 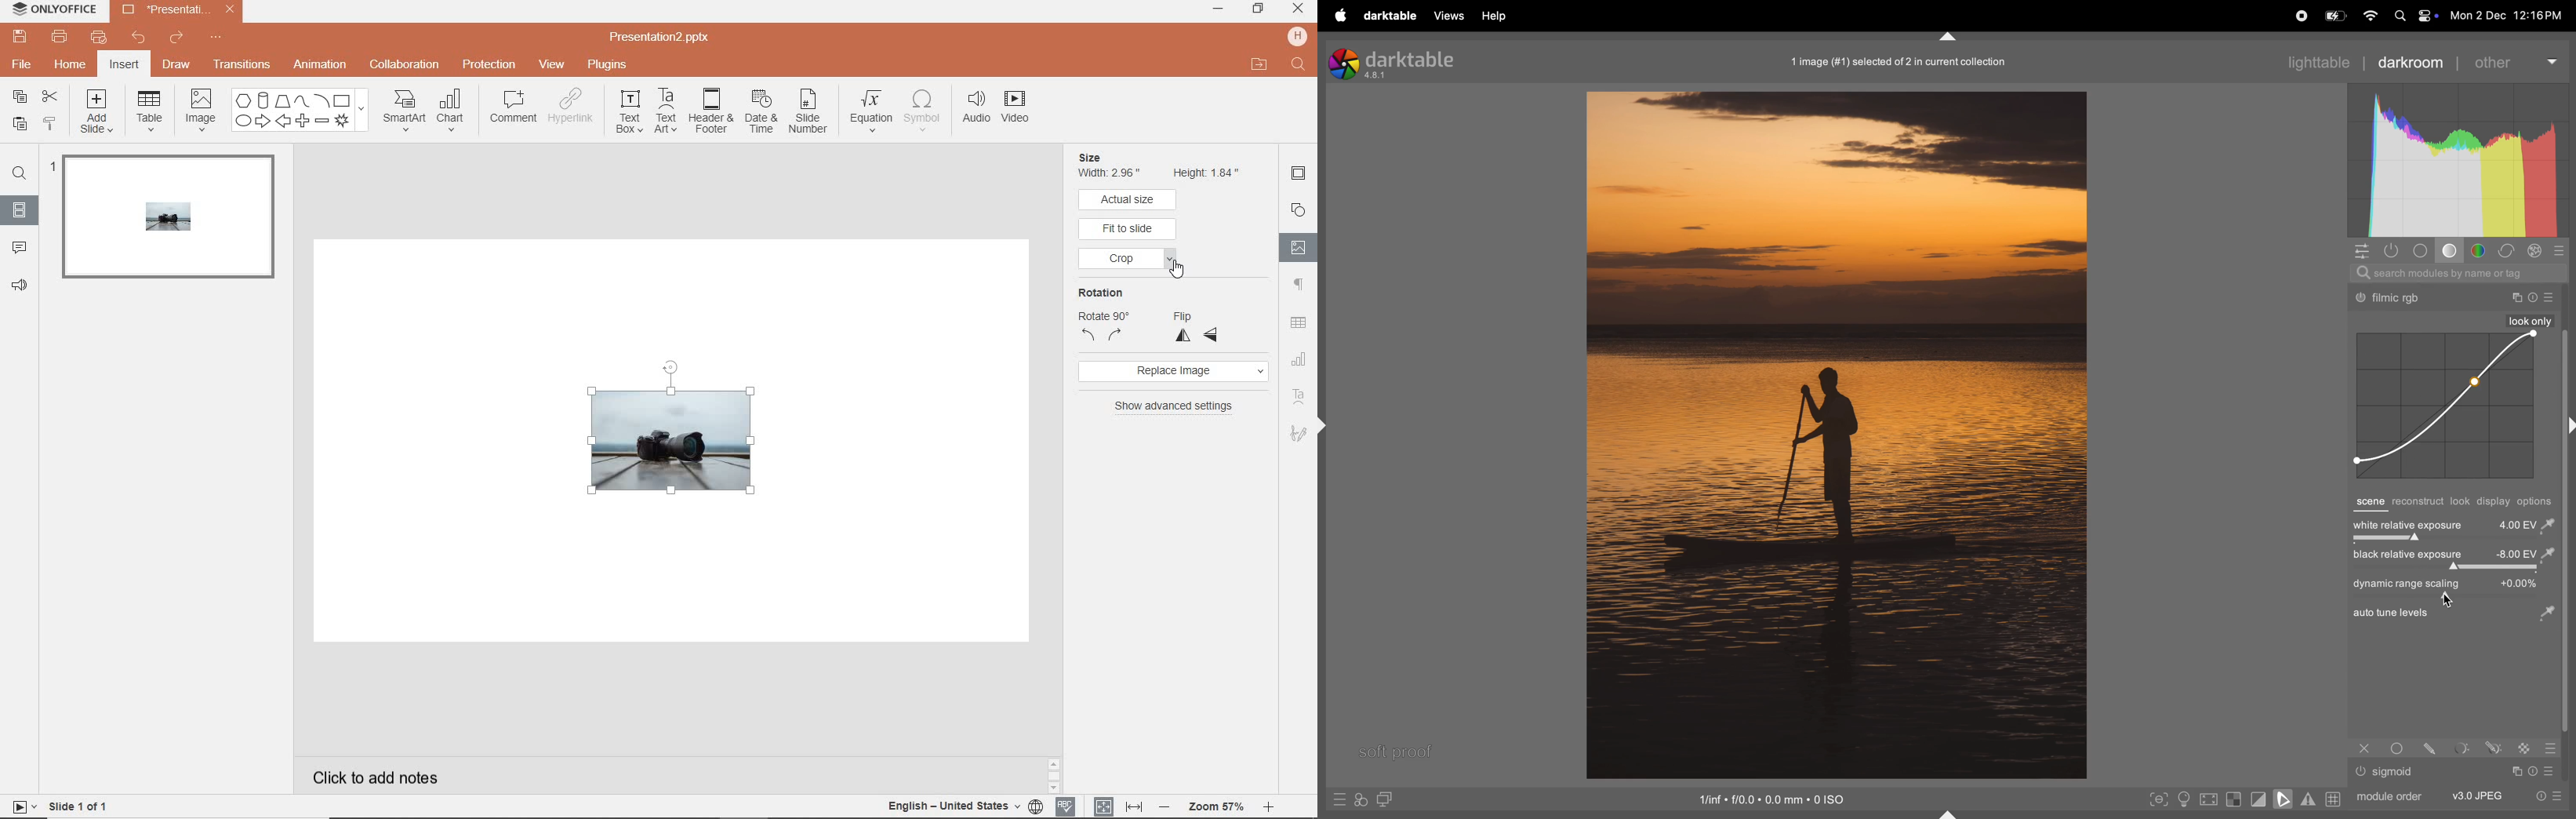 I want to click on grid, so click(x=2332, y=798).